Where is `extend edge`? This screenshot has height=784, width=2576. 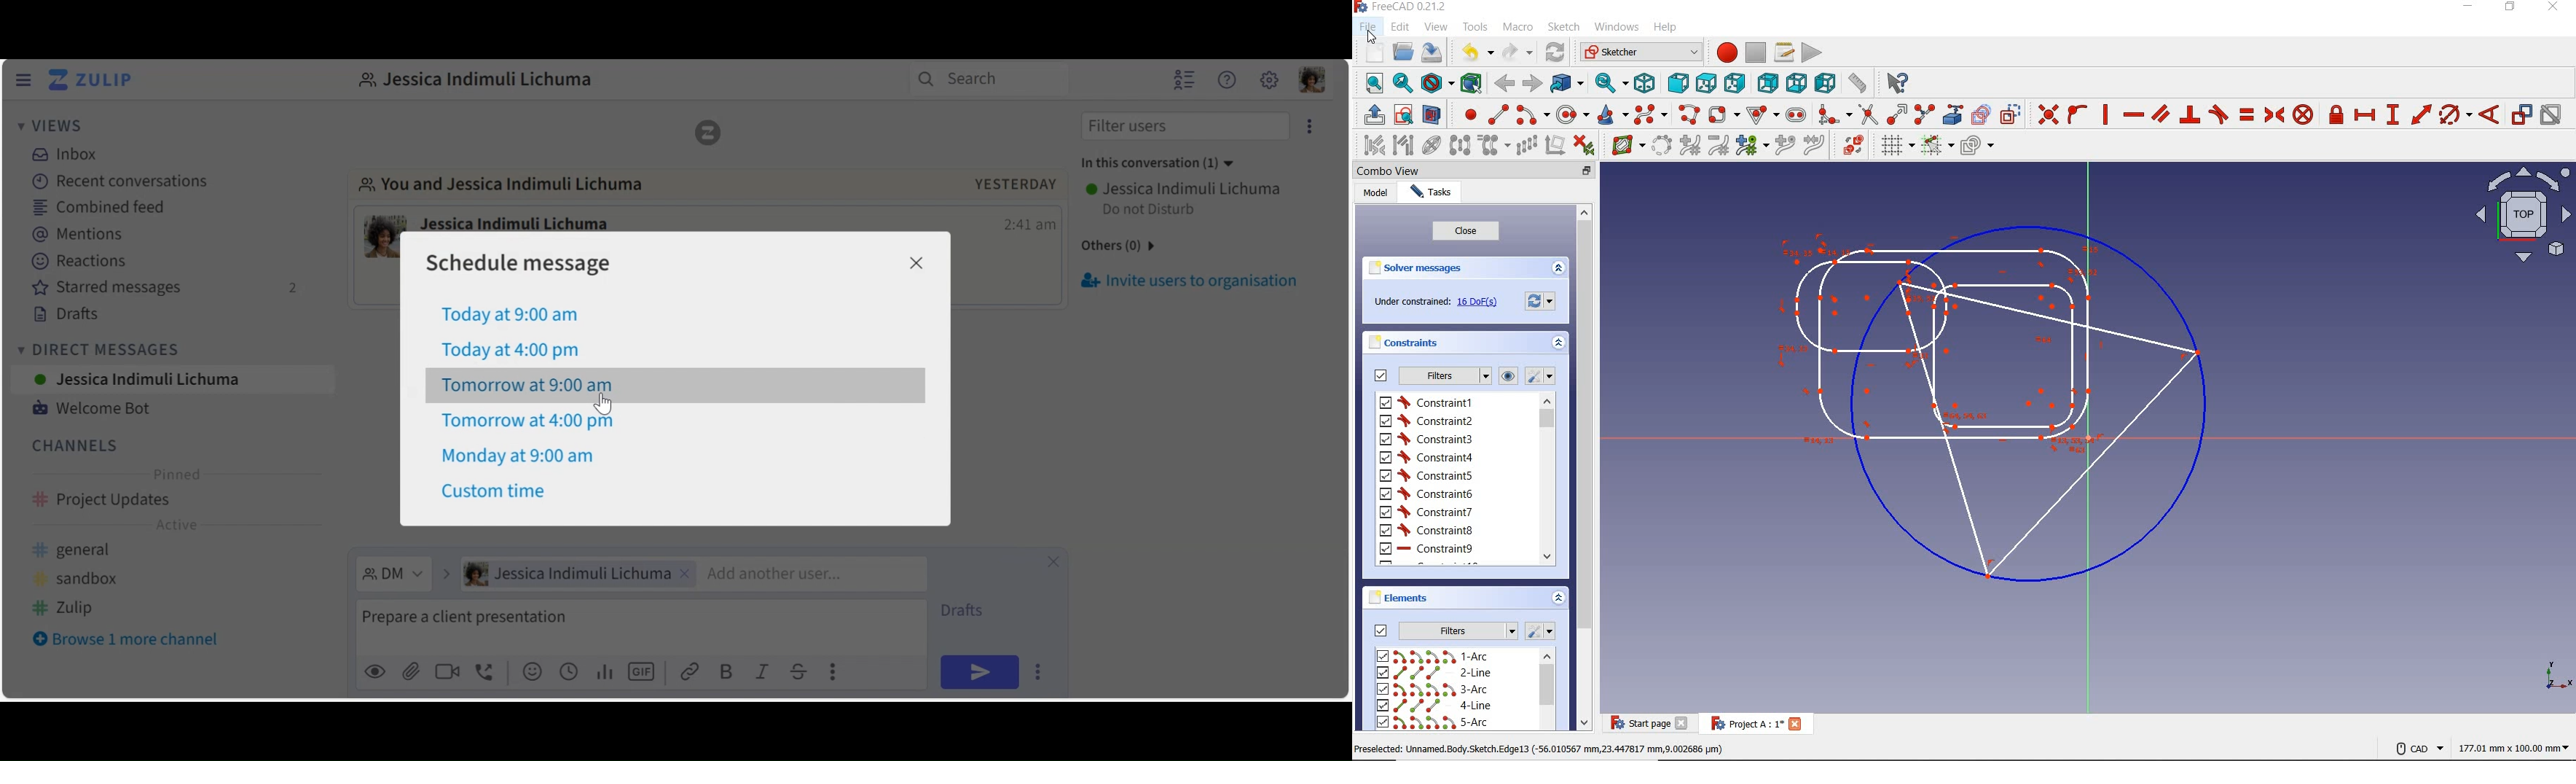 extend edge is located at coordinates (1895, 114).